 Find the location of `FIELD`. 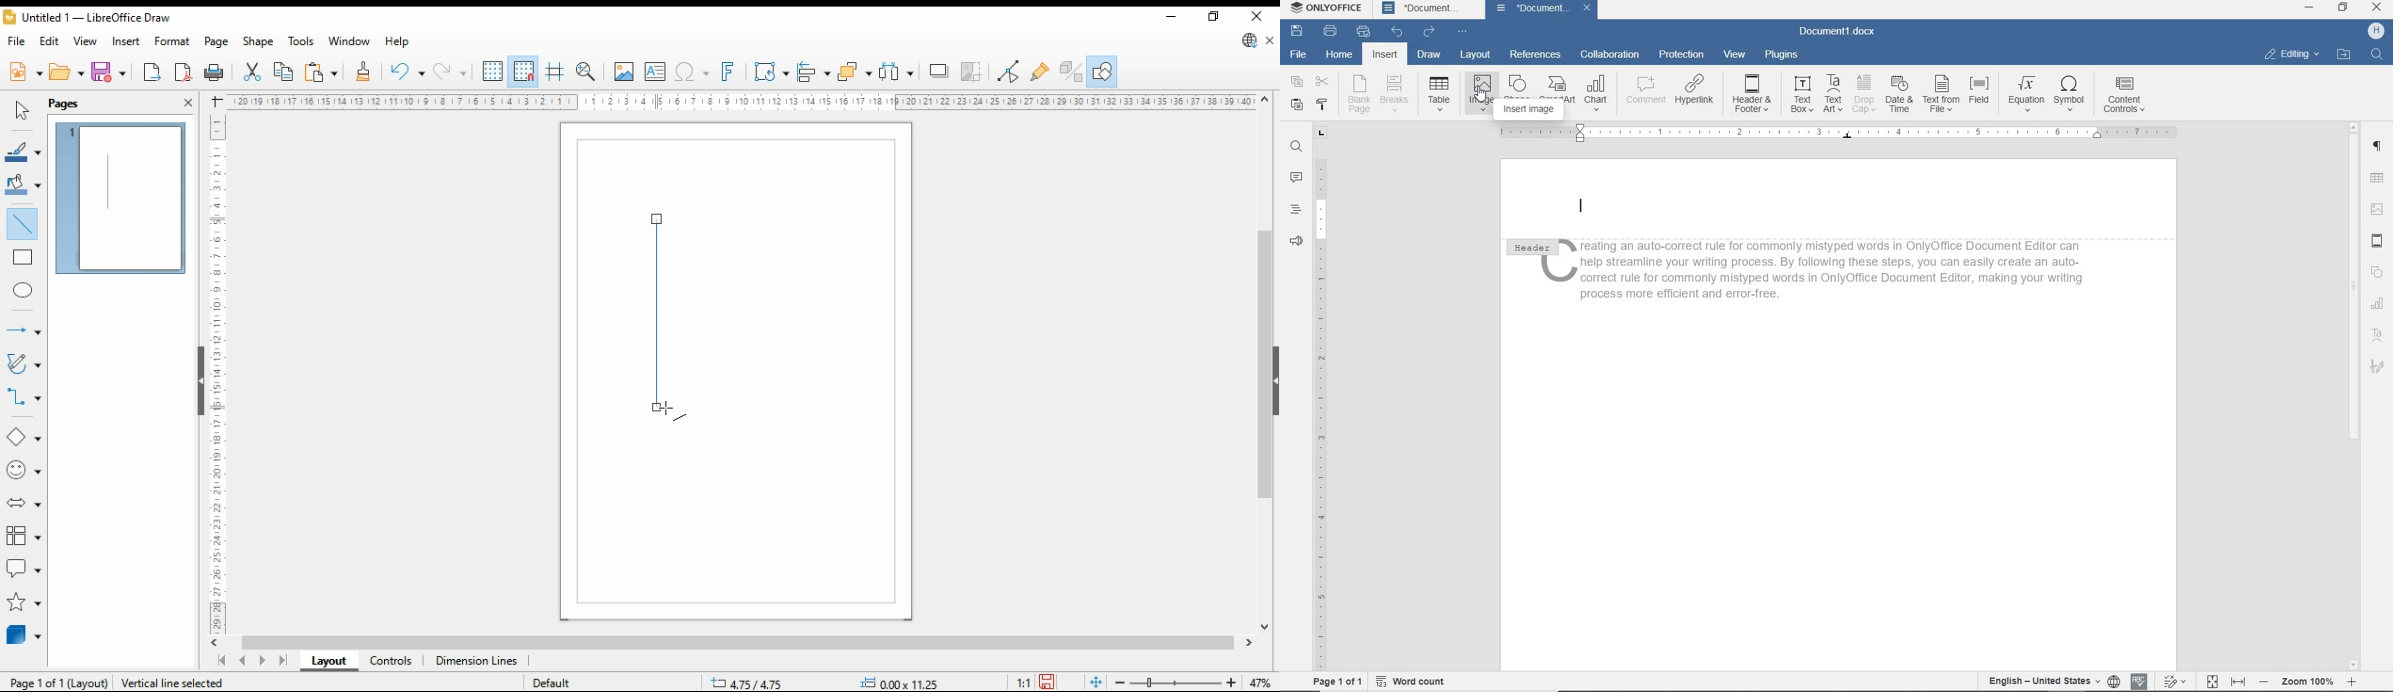

FIELD is located at coordinates (1979, 96).